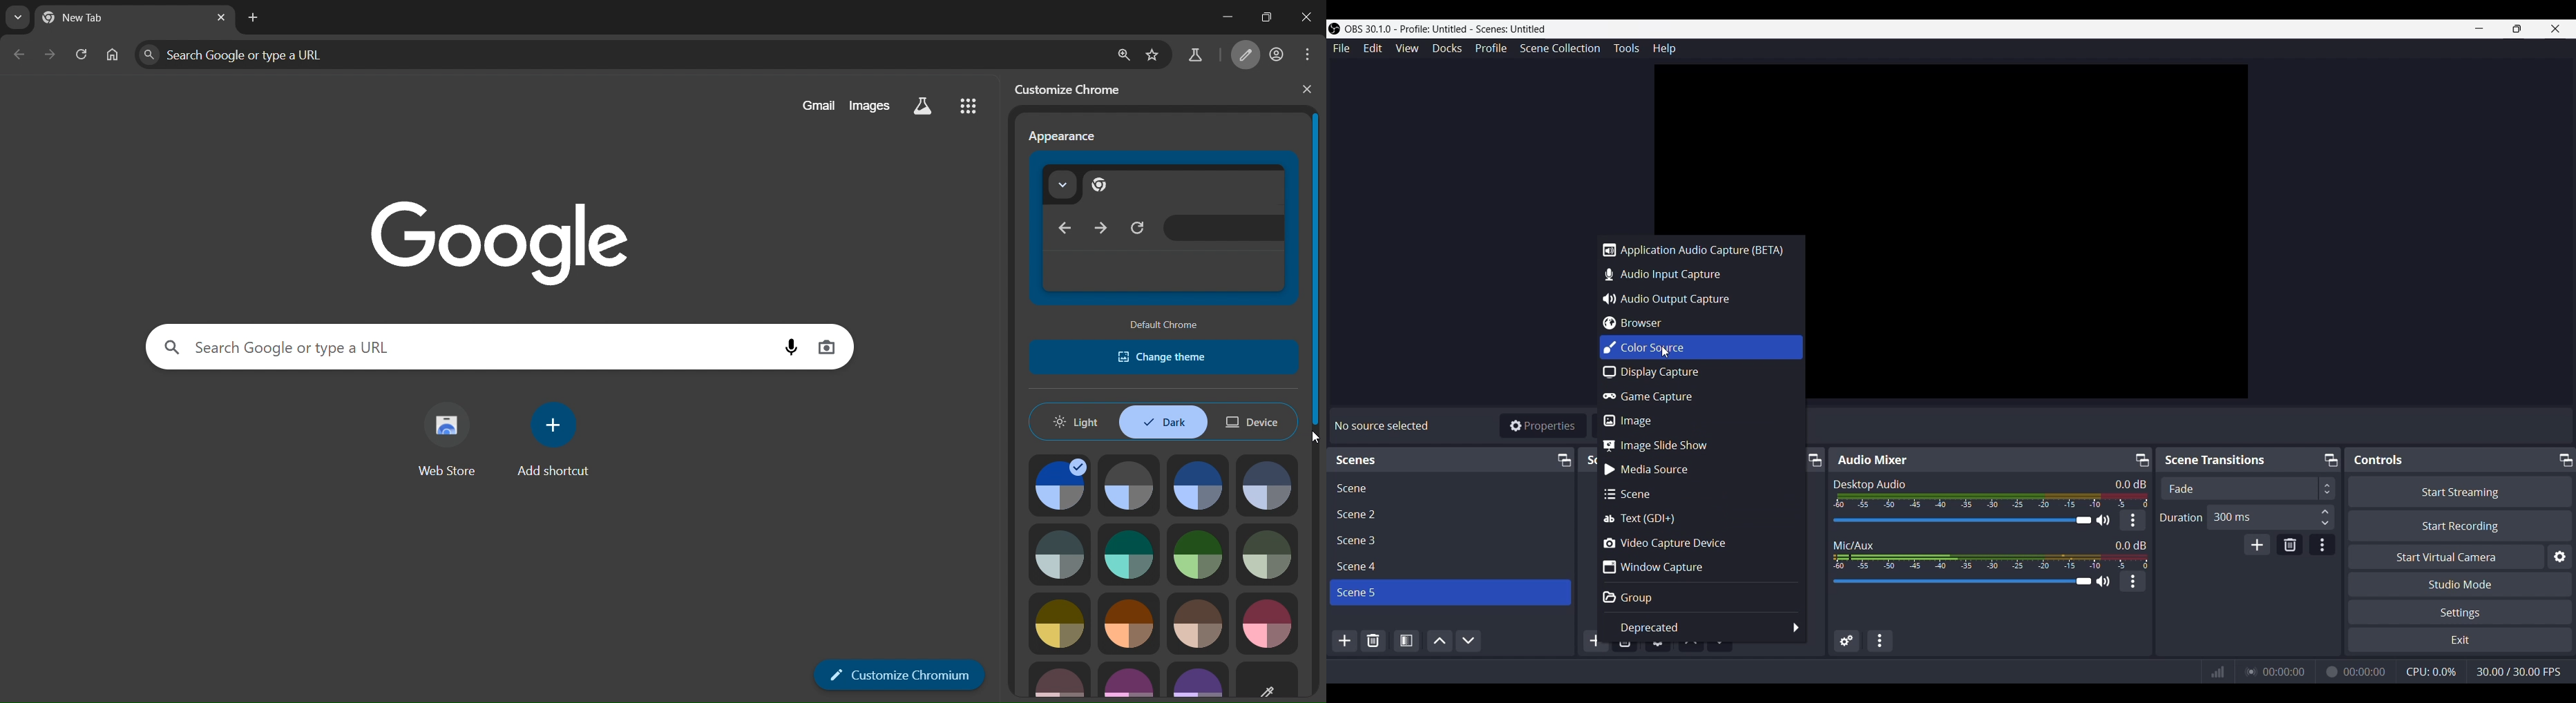  Describe the element at coordinates (2133, 581) in the screenshot. I see `More` at that location.